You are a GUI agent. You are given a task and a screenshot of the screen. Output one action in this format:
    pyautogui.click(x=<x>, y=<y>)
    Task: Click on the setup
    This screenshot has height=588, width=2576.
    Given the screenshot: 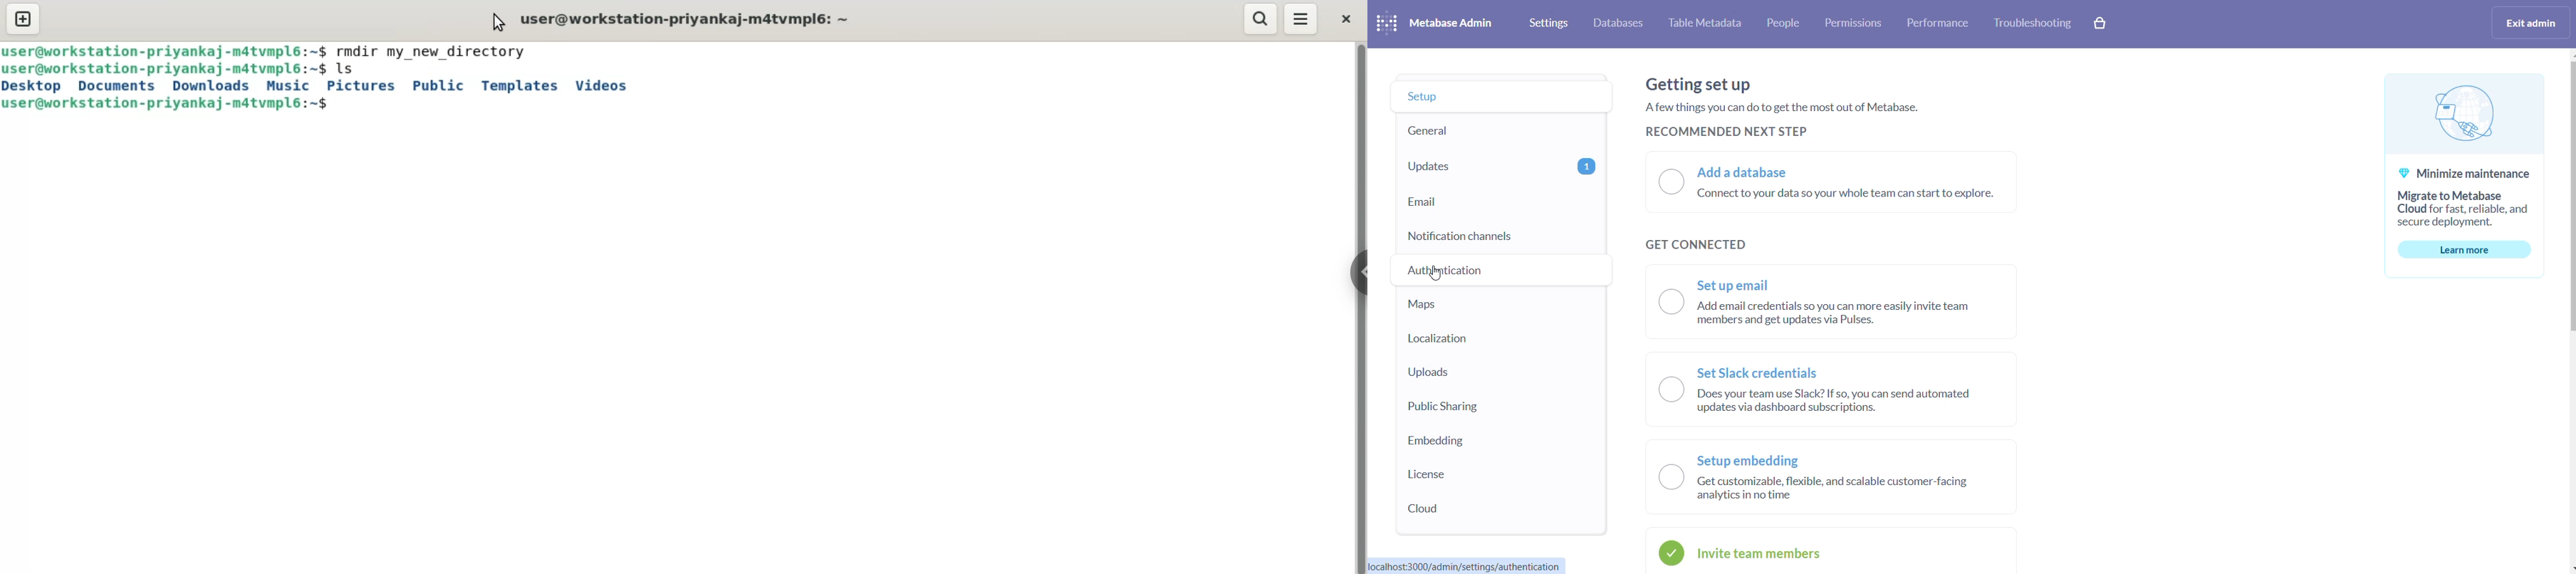 What is the action you would take?
    pyautogui.click(x=1489, y=97)
    